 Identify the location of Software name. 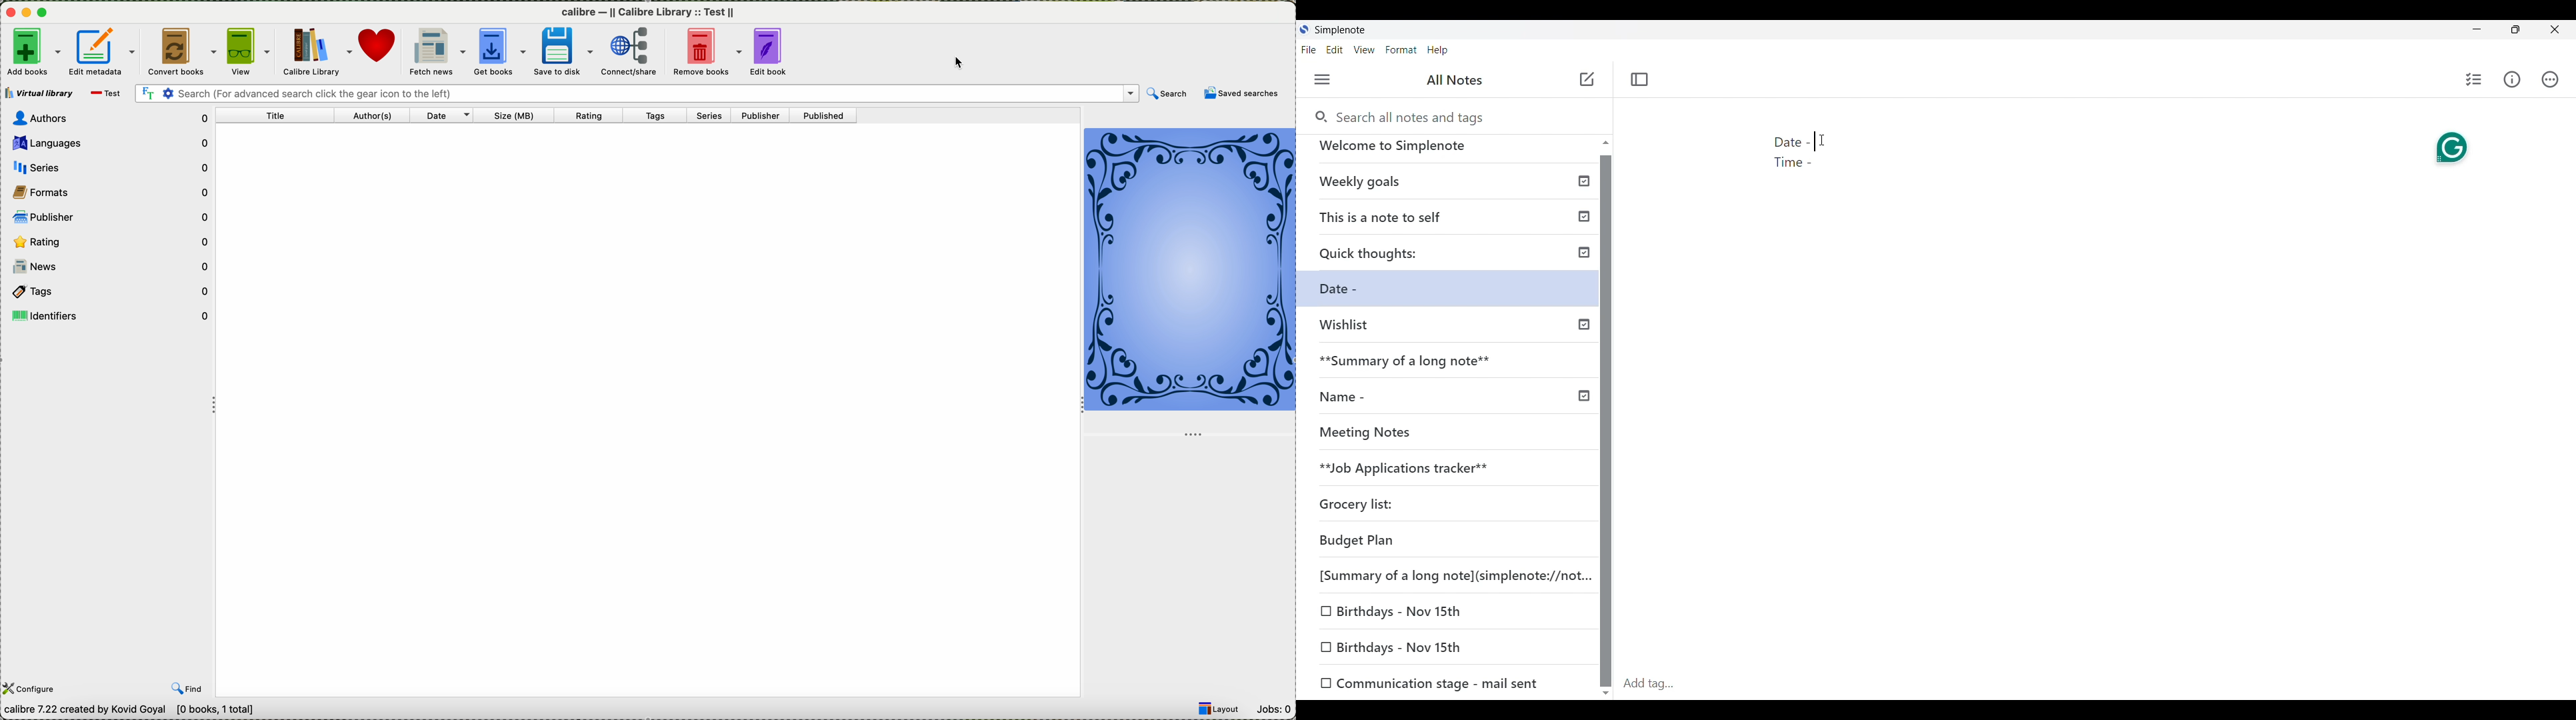
(1340, 30).